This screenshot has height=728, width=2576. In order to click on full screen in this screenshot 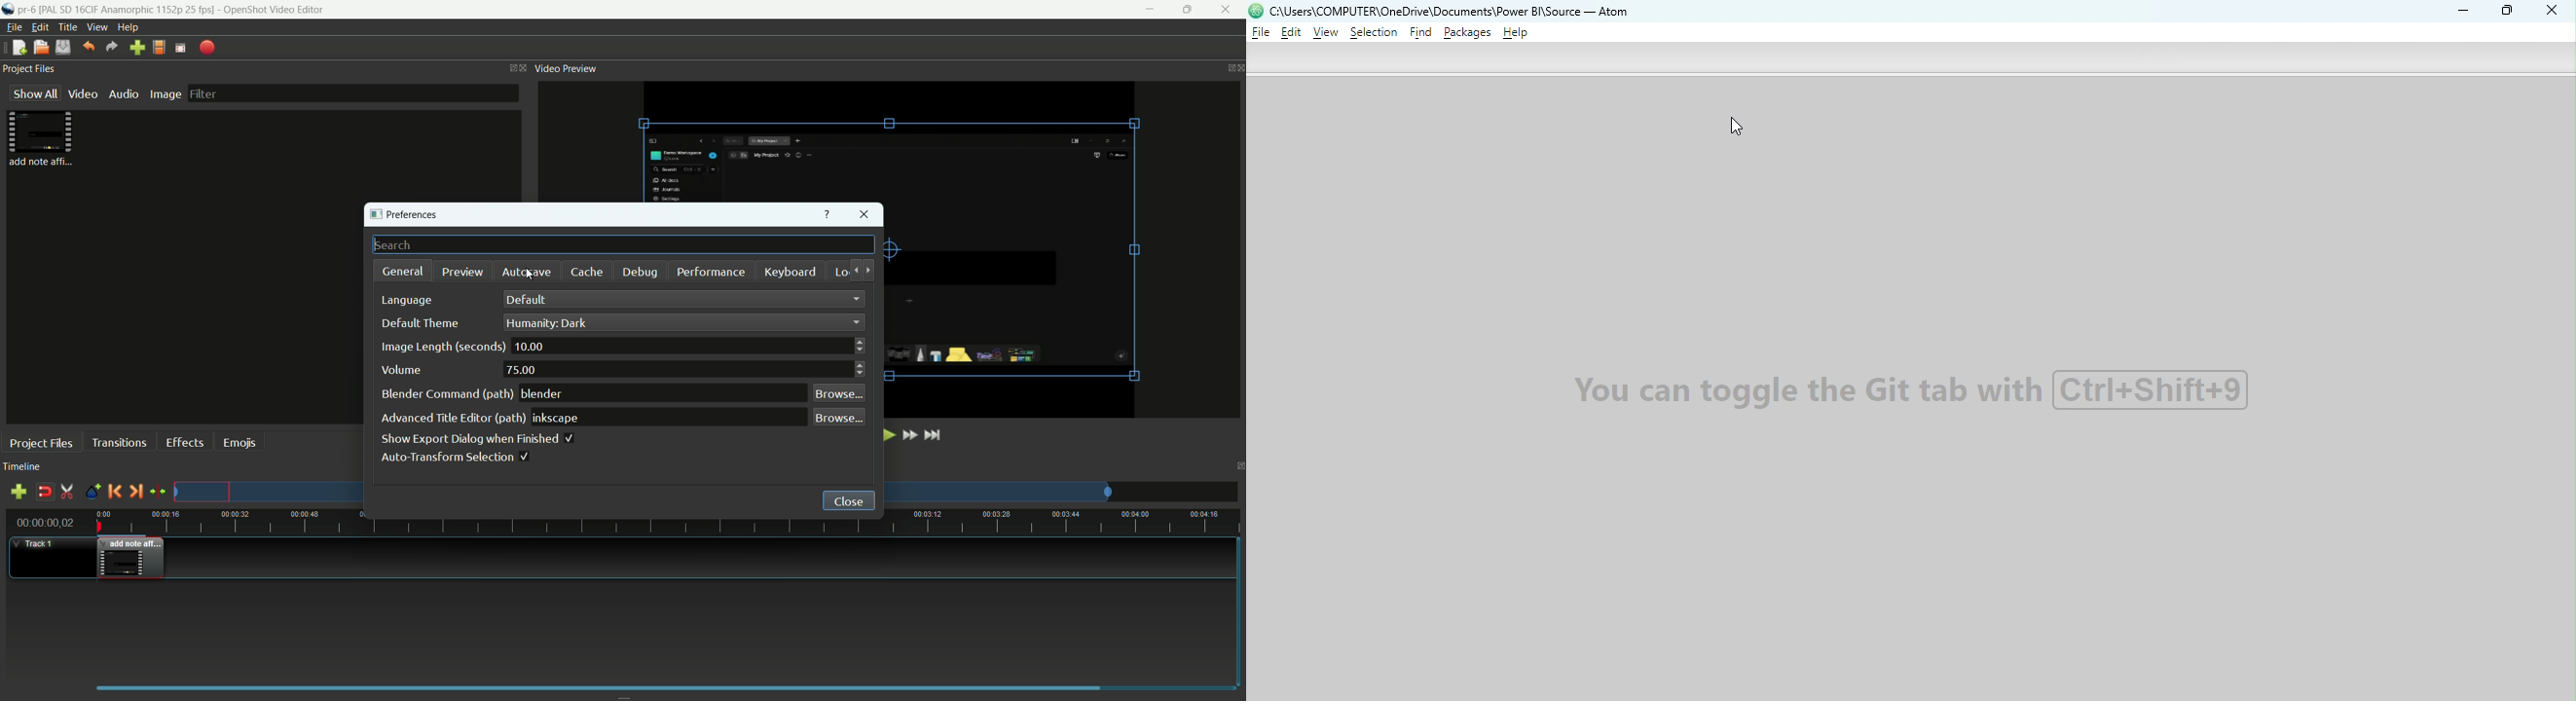, I will do `click(180, 48)`.